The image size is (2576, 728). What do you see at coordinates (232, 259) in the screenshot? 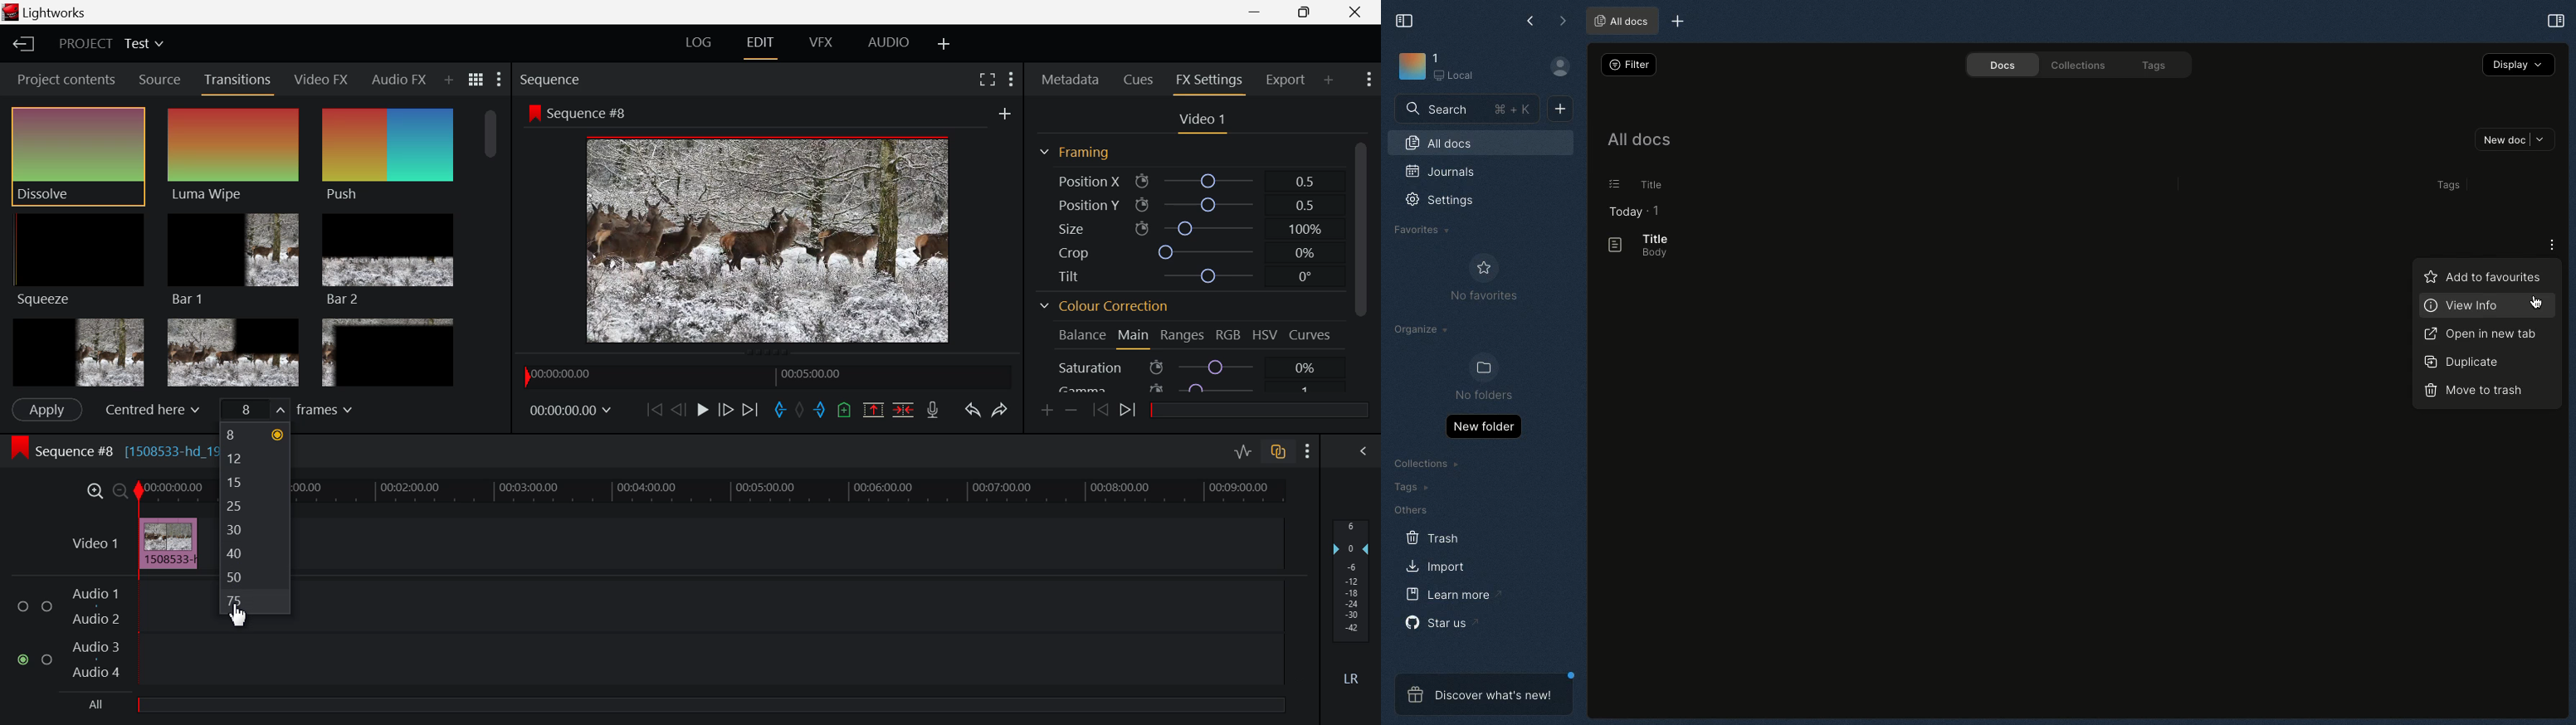
I see `Bar 1` at bounding box center [232, 259].